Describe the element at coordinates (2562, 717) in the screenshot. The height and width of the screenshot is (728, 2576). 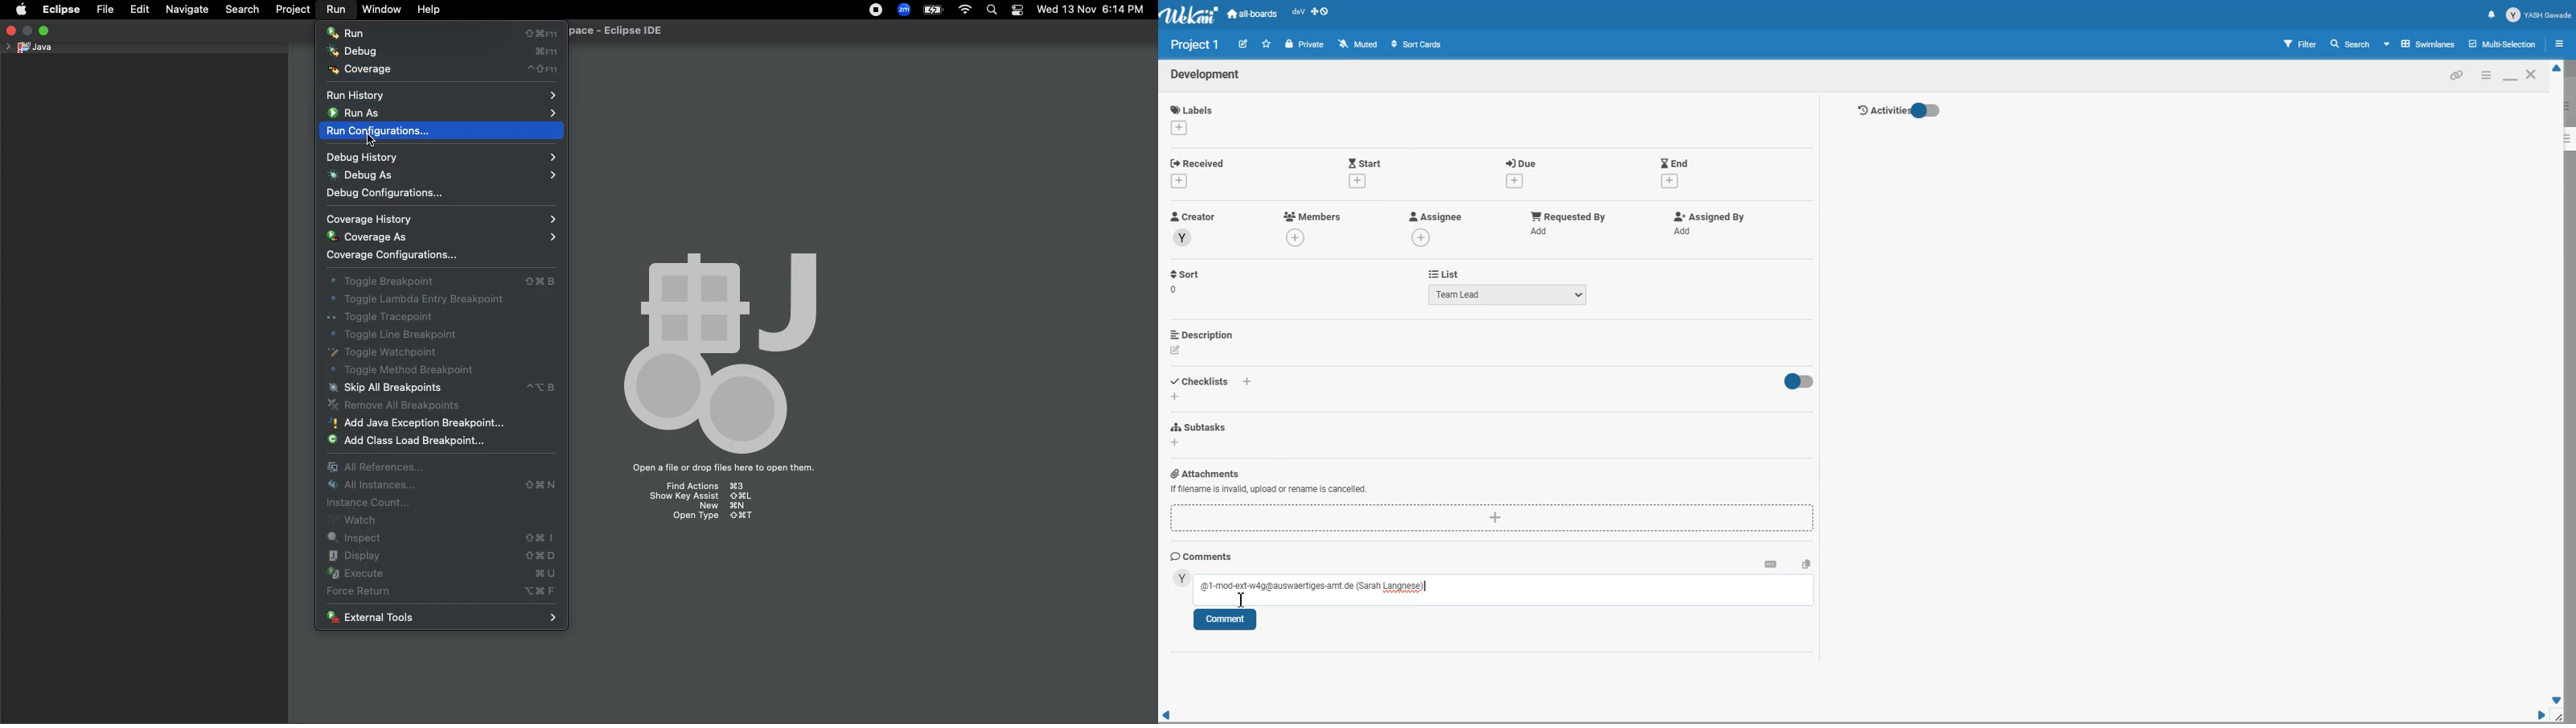
I see `Window Adjuster` at that location.